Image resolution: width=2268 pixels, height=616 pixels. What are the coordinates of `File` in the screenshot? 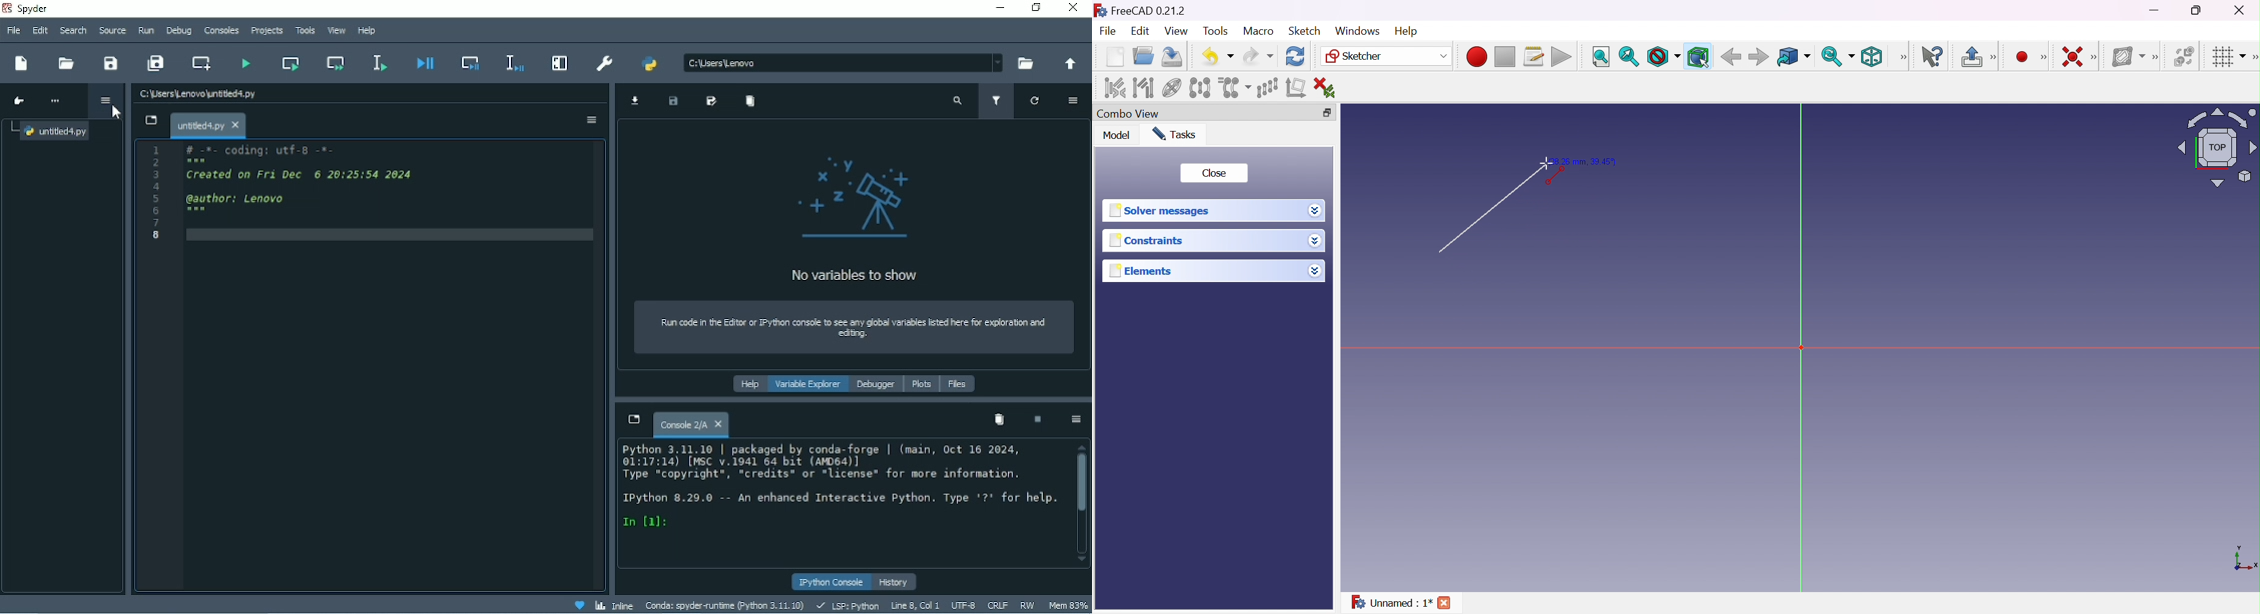 It's located at (12, 31).